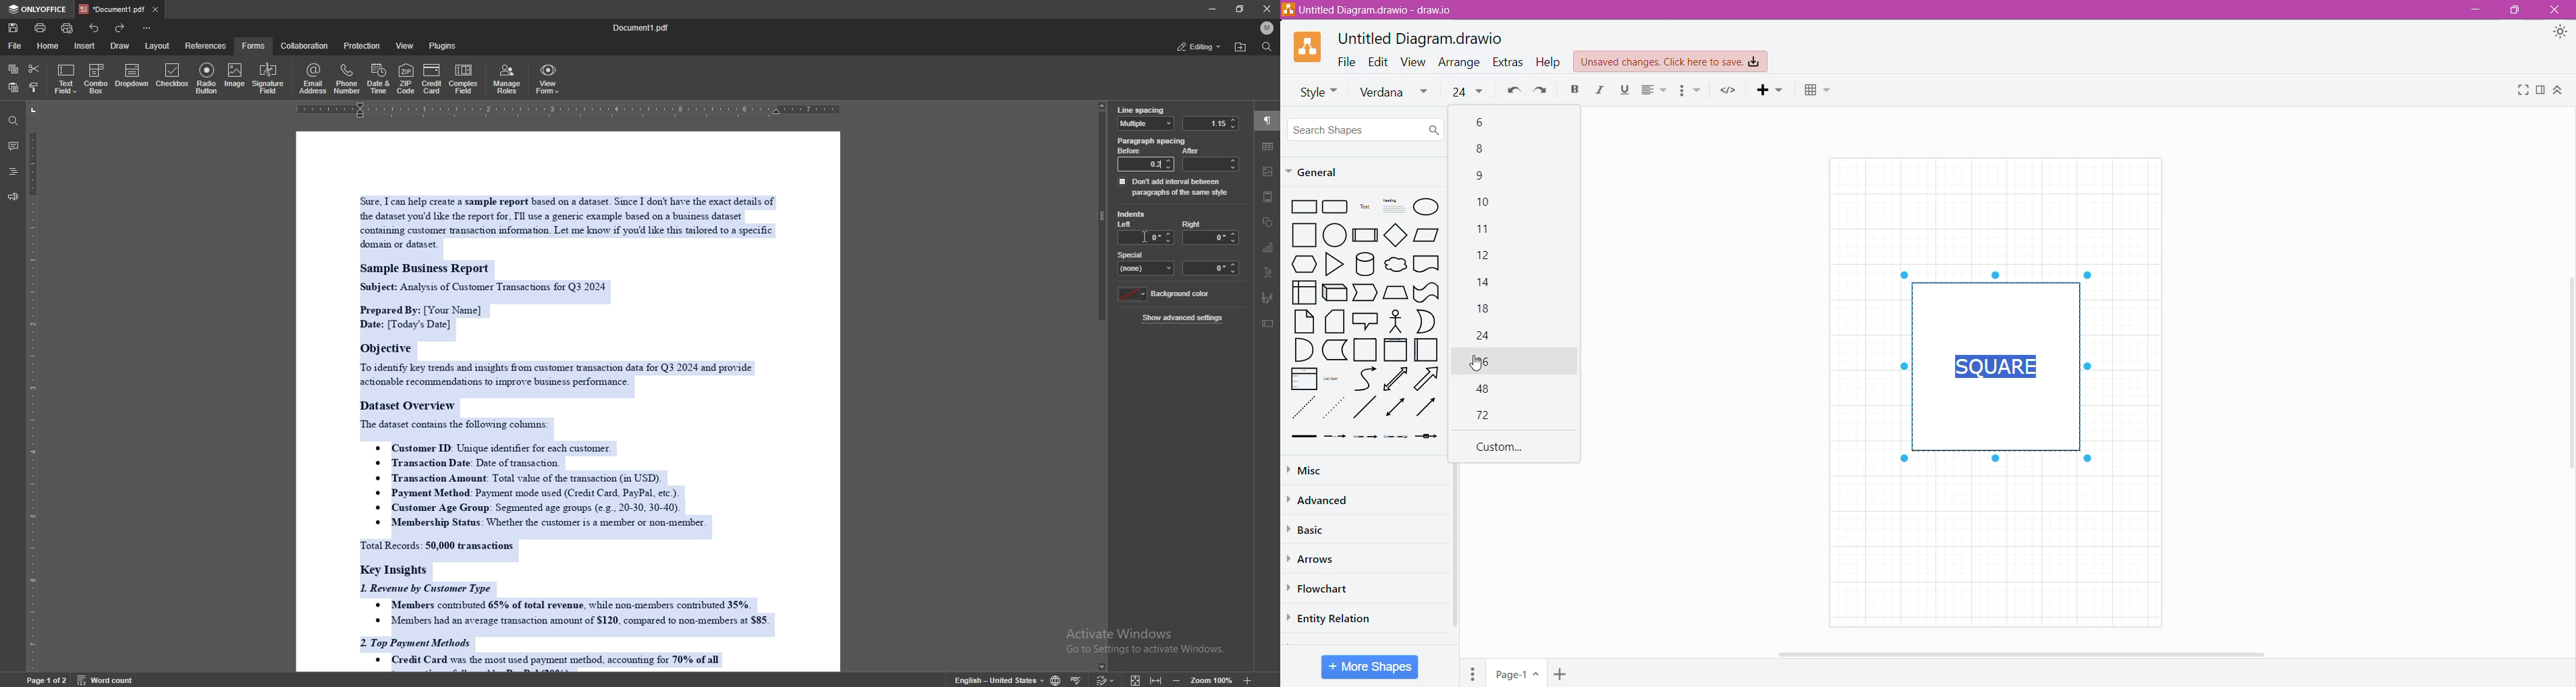 The height and width of the screenshot is (700, 2576). I want to click on fit to width, so click(1157, 677).